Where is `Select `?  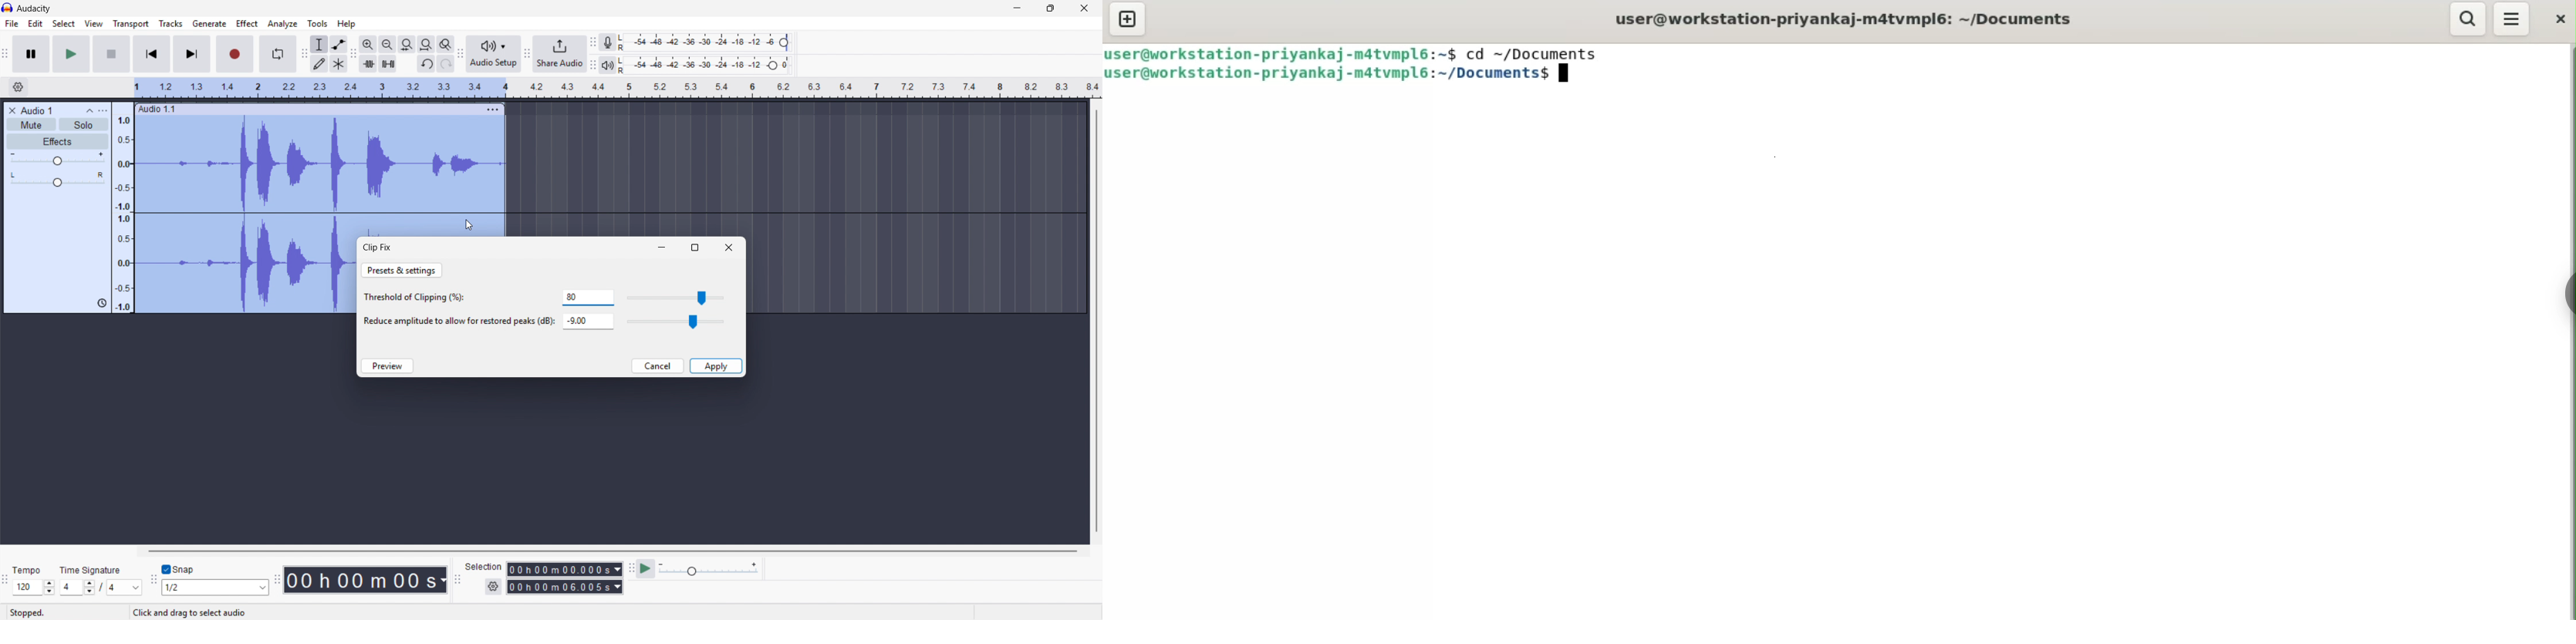
Select  is located at coordinates (63, 24).